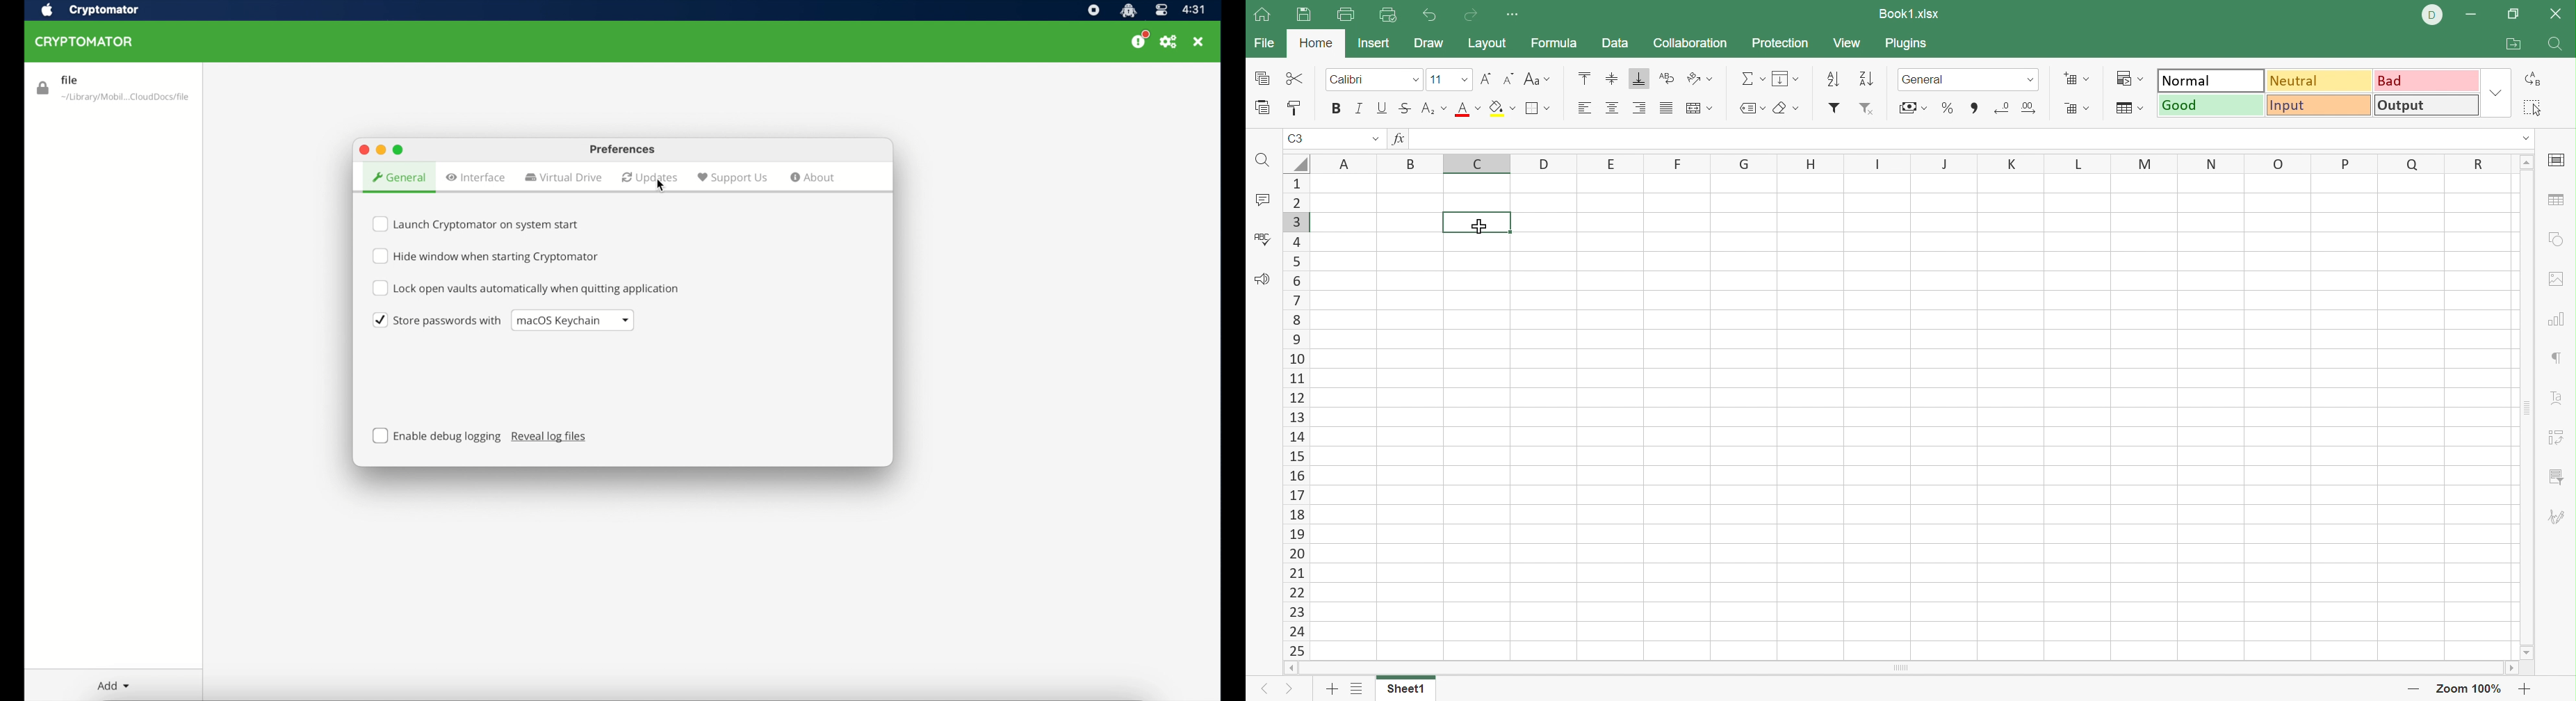  I want to click on close, so click(363, 149).